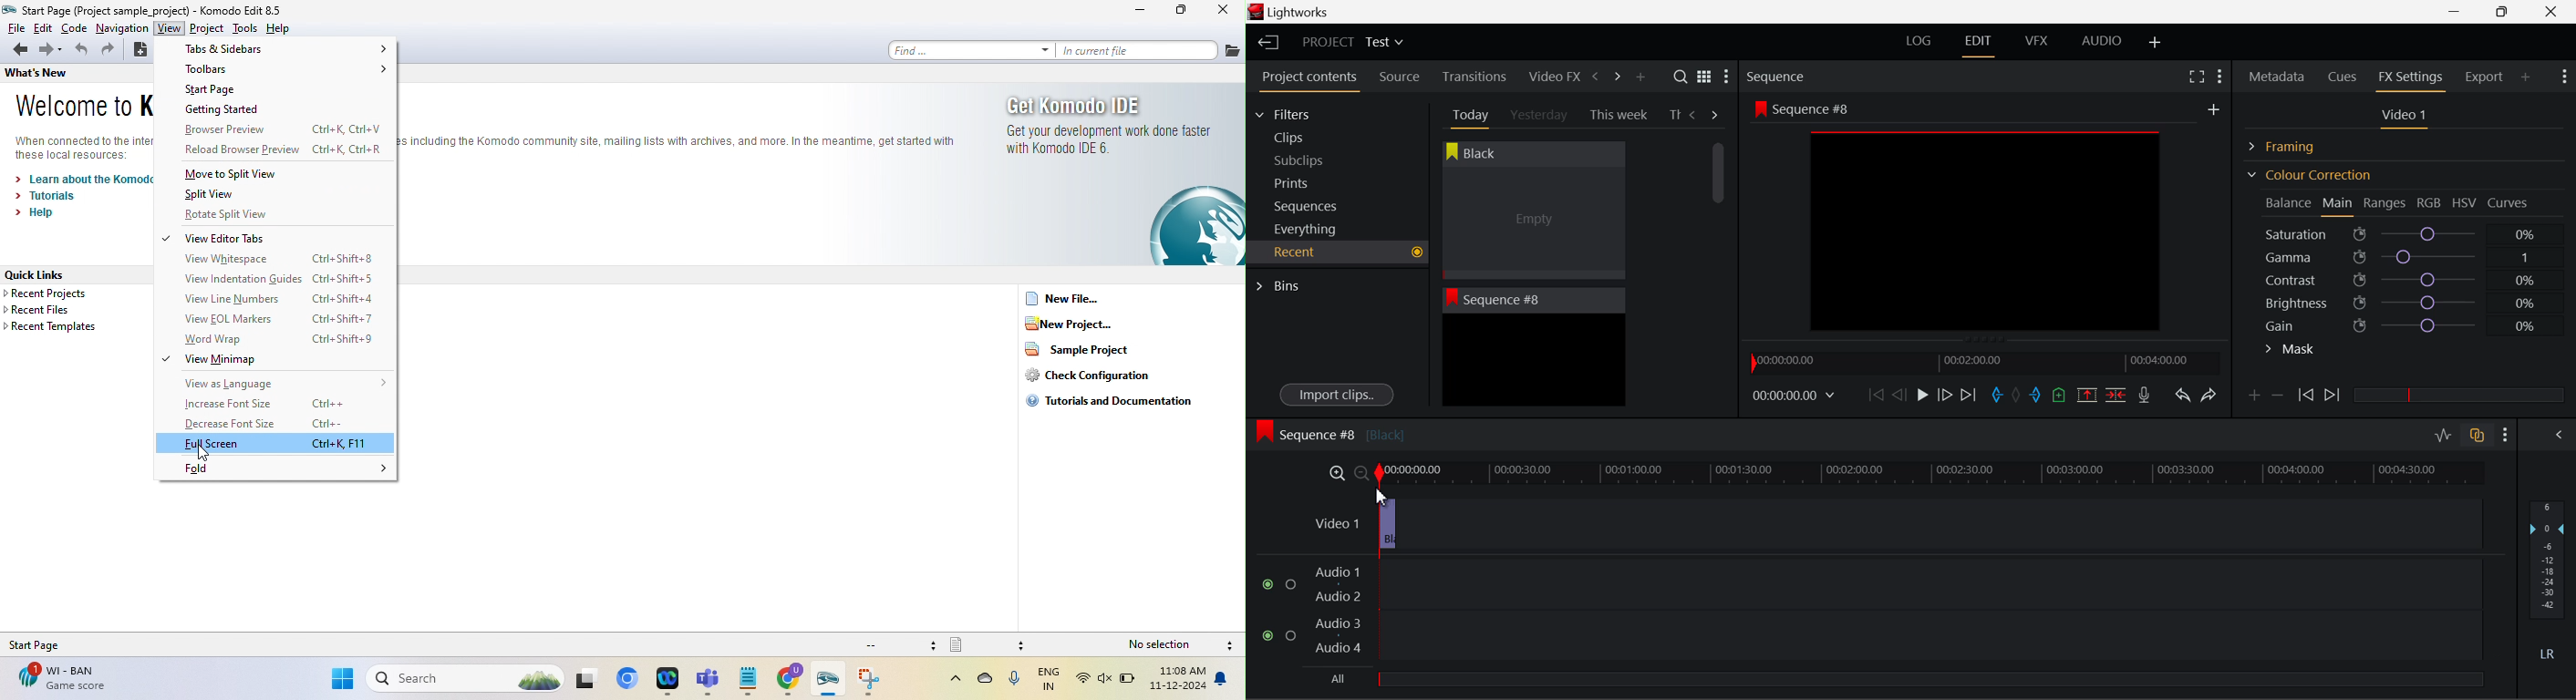 This screenshot has height=700, width=2576. I want to click on get your development work done faster with komodo ide 6, so click(1104, 147).